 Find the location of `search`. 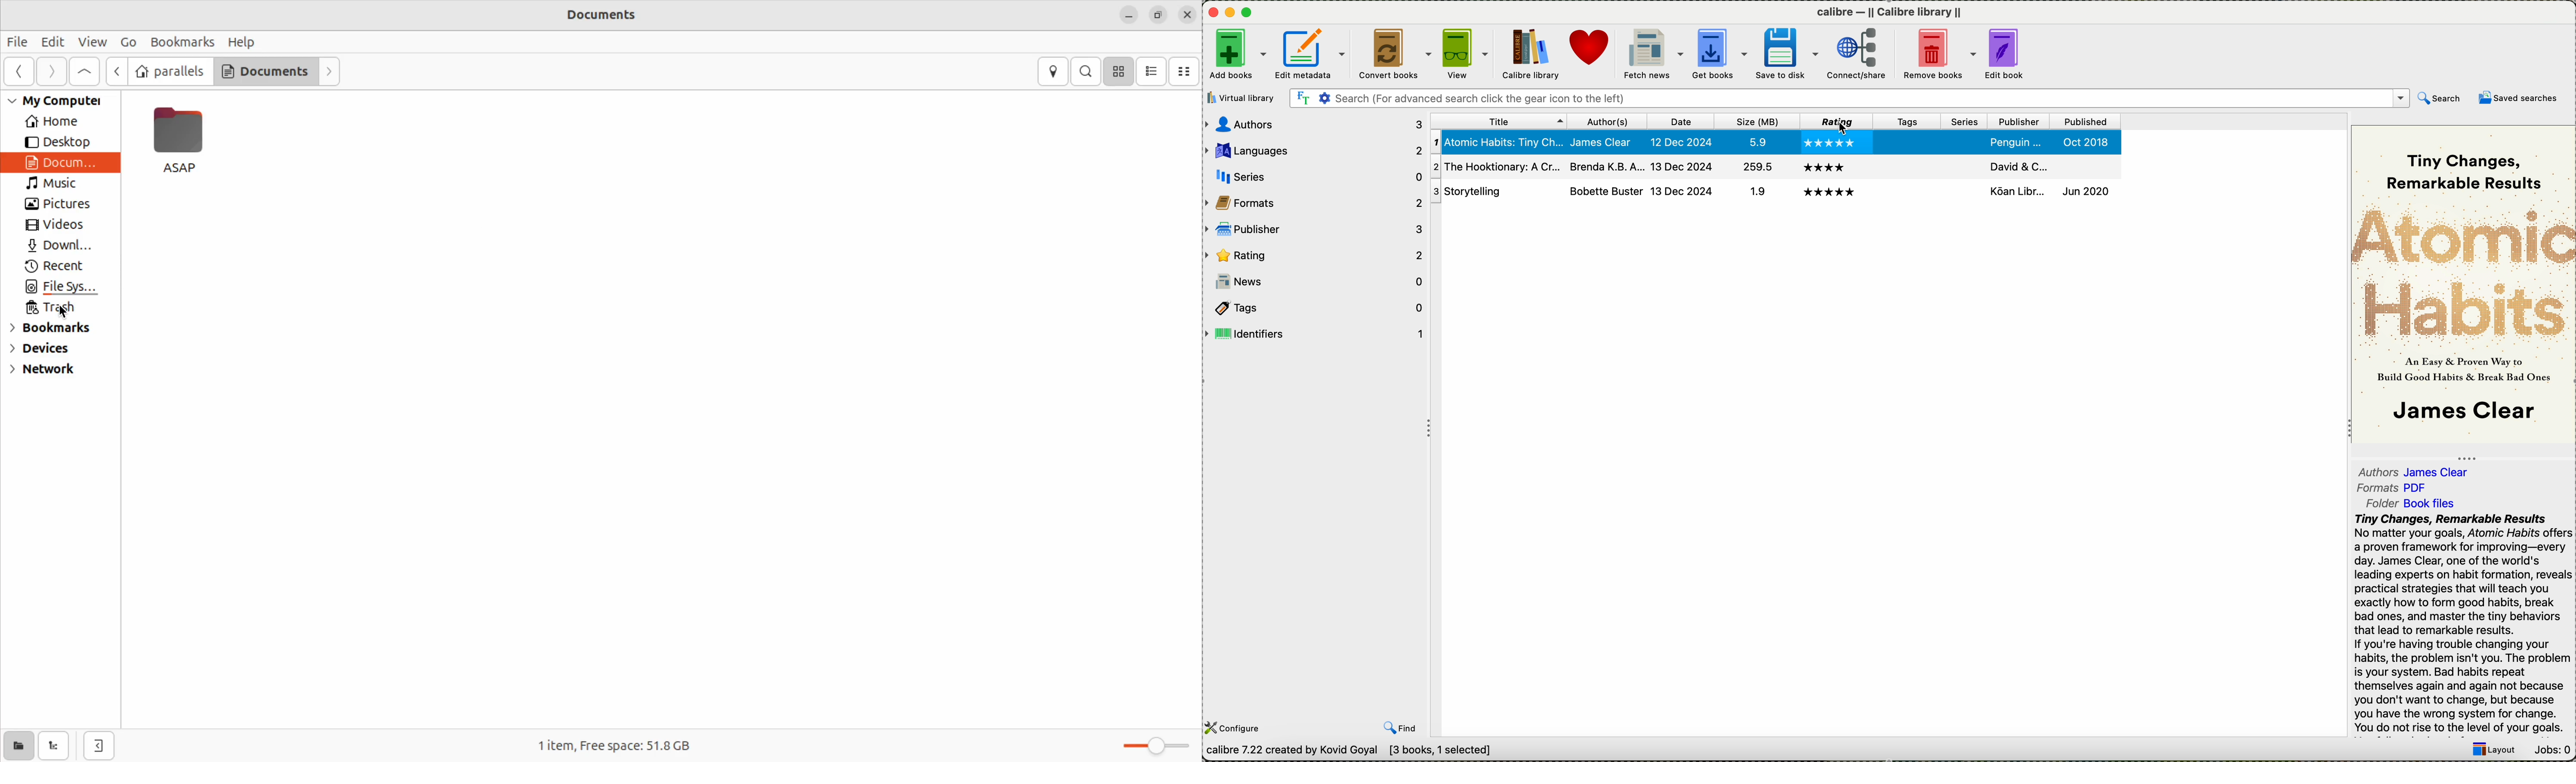

search is located at coordinates (2442, 98).